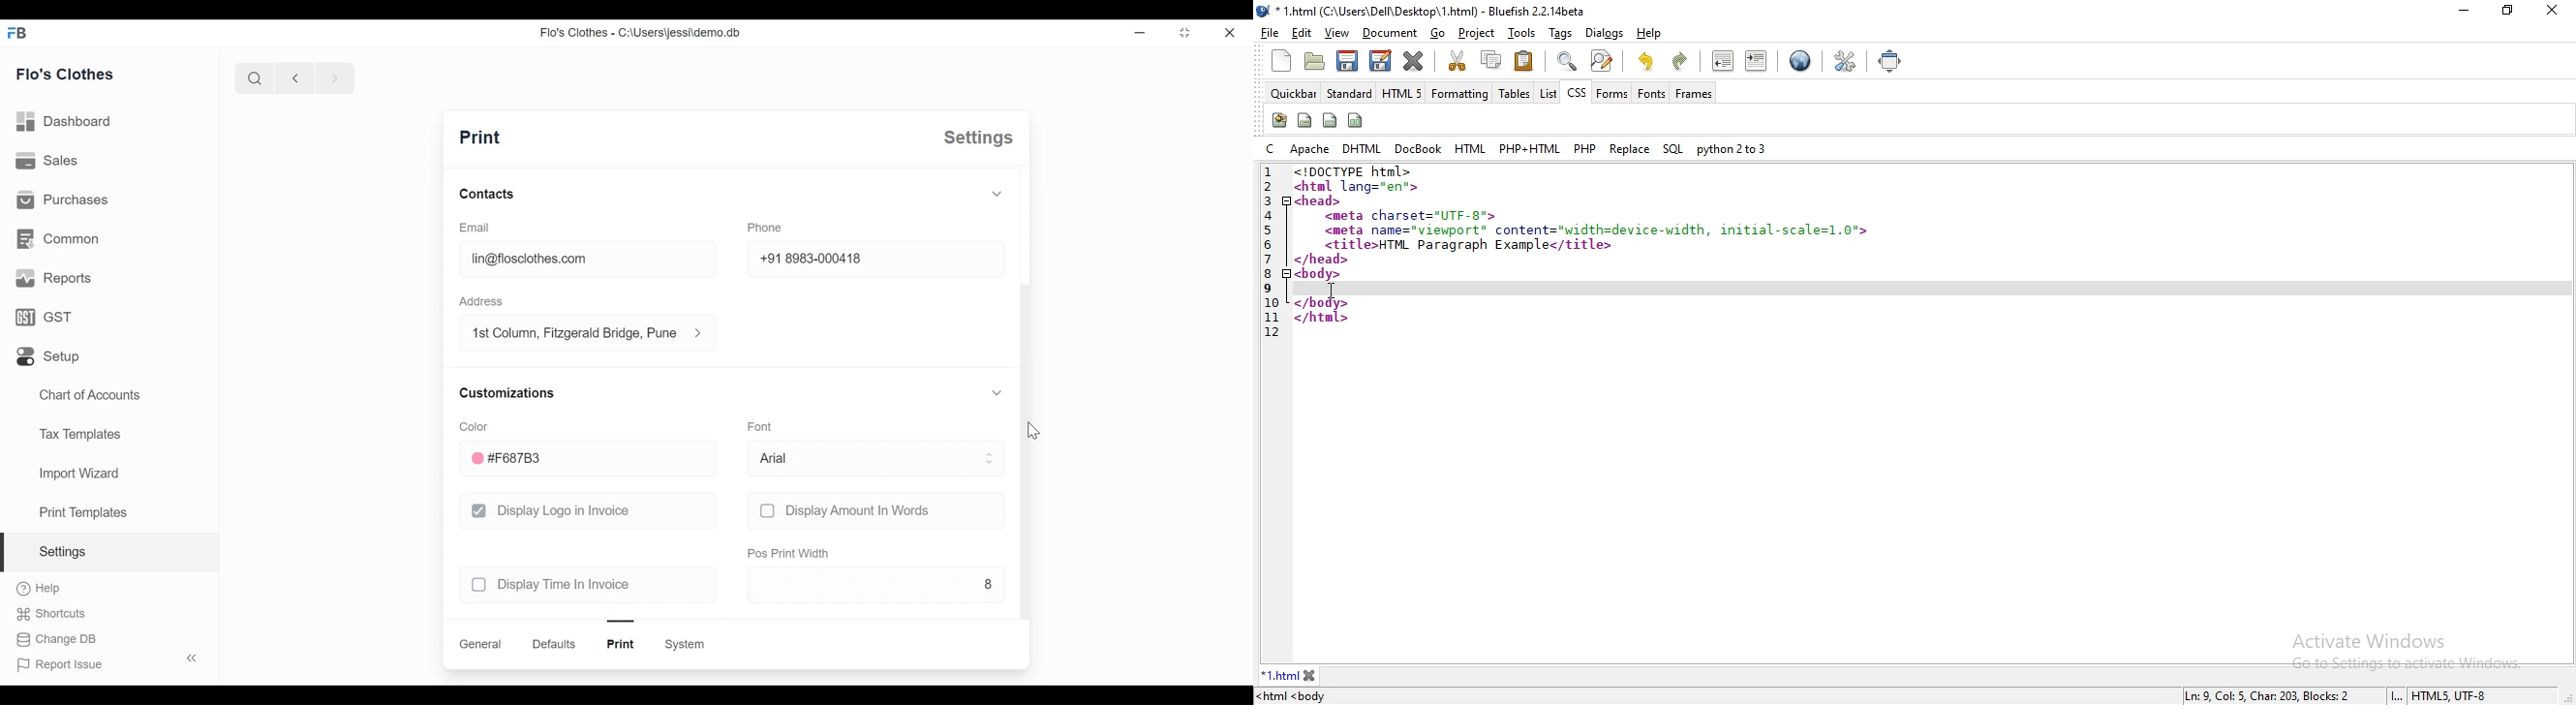 This screenshot has height=728, width=2576. What do you see at coordinates (1673, 149) in the screenshot?
I see `SQL` at bounding box center [1673, 149].